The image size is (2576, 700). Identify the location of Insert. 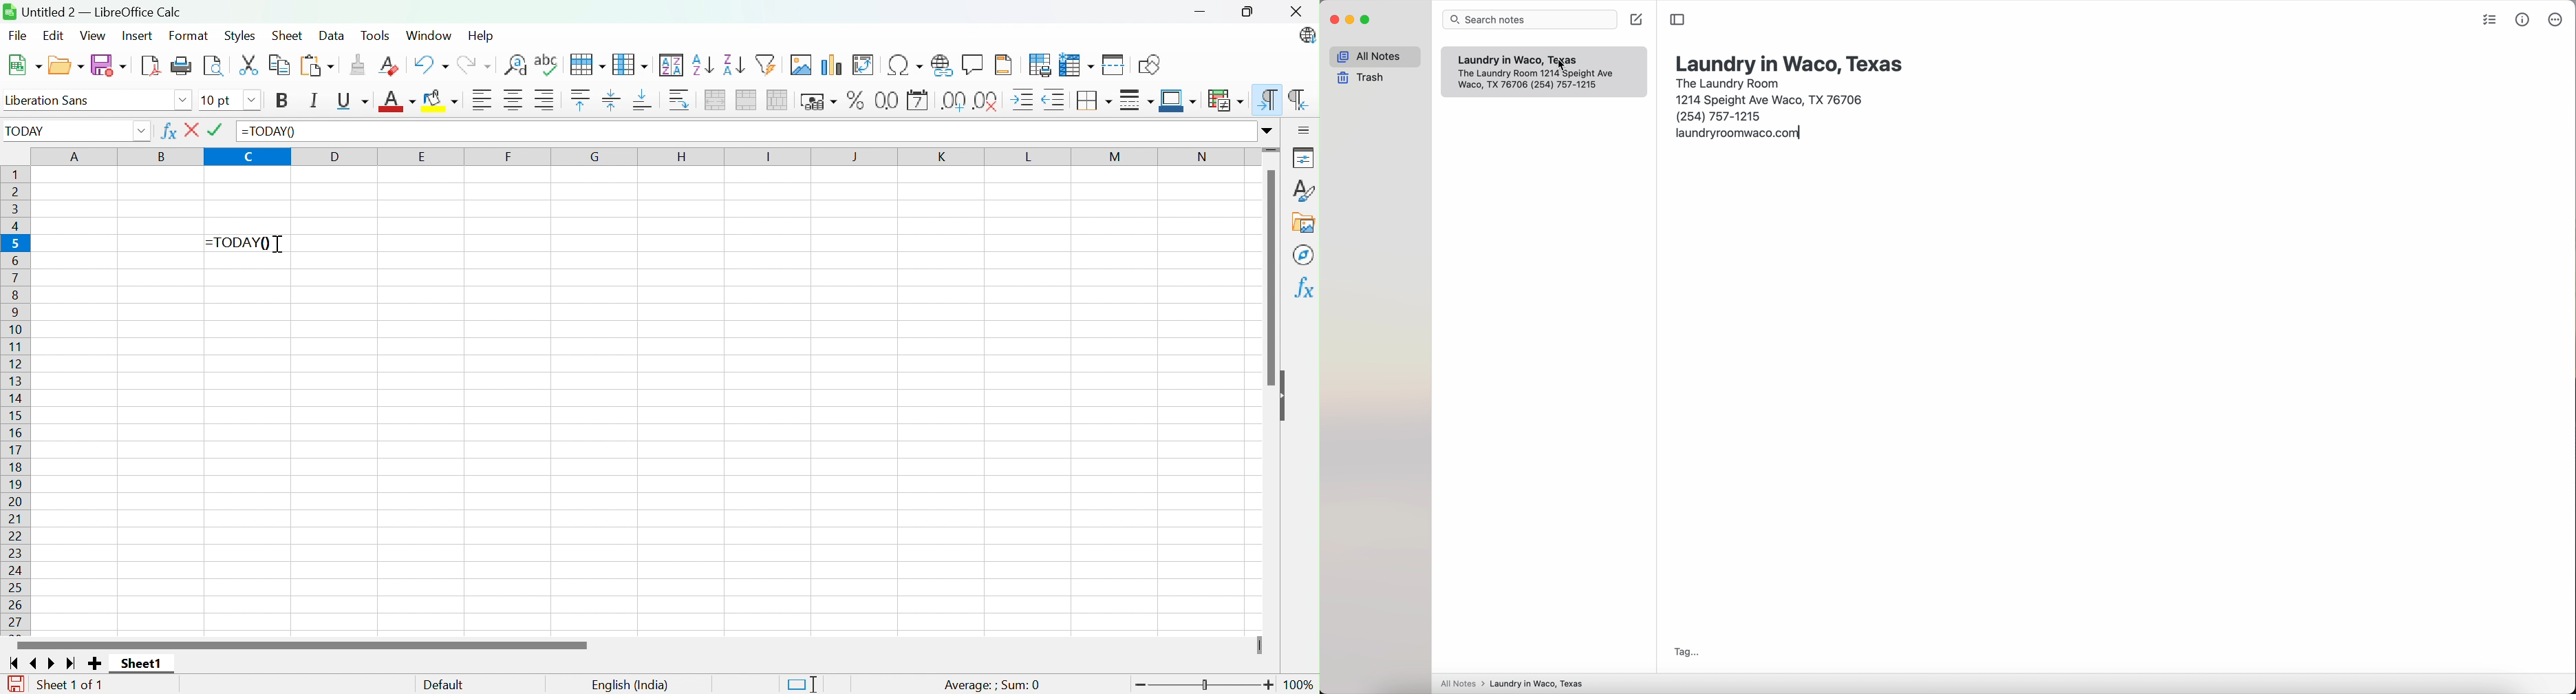
(137, 35).